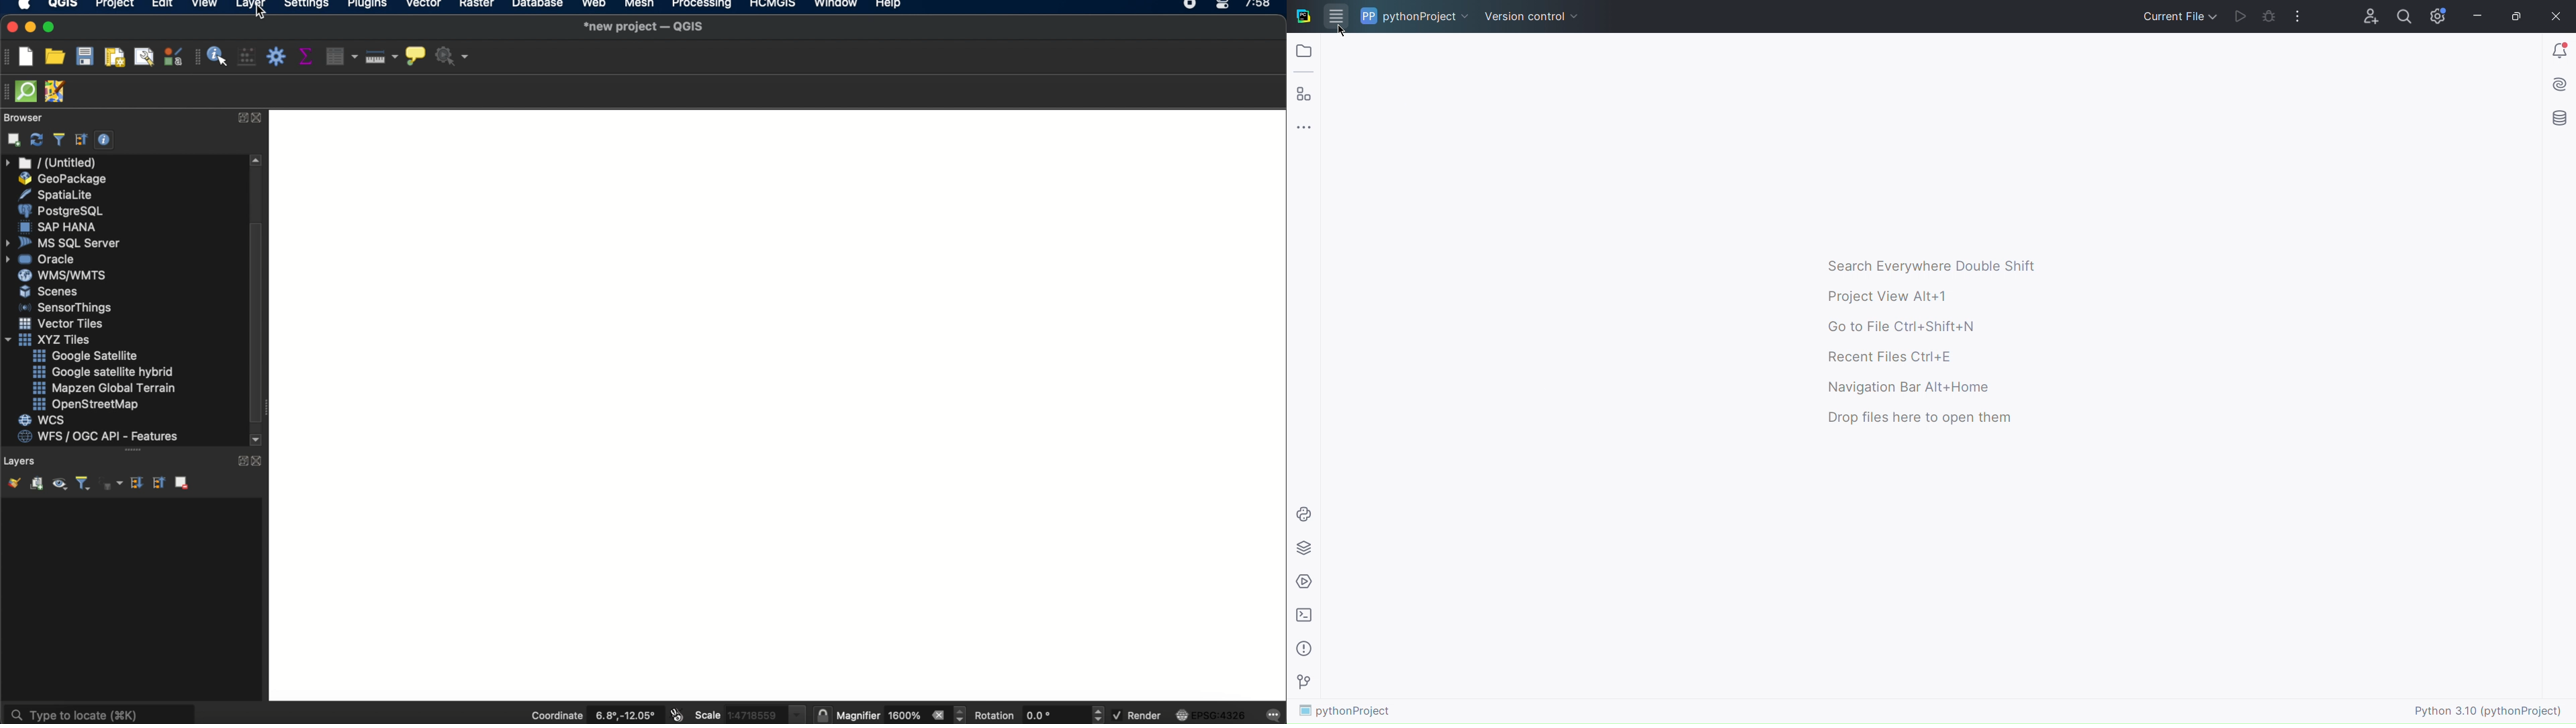 The image size is (2576, 728). Describe the element at coordinates (258, 323) in the screenshot. I see `scroll box` at that location.